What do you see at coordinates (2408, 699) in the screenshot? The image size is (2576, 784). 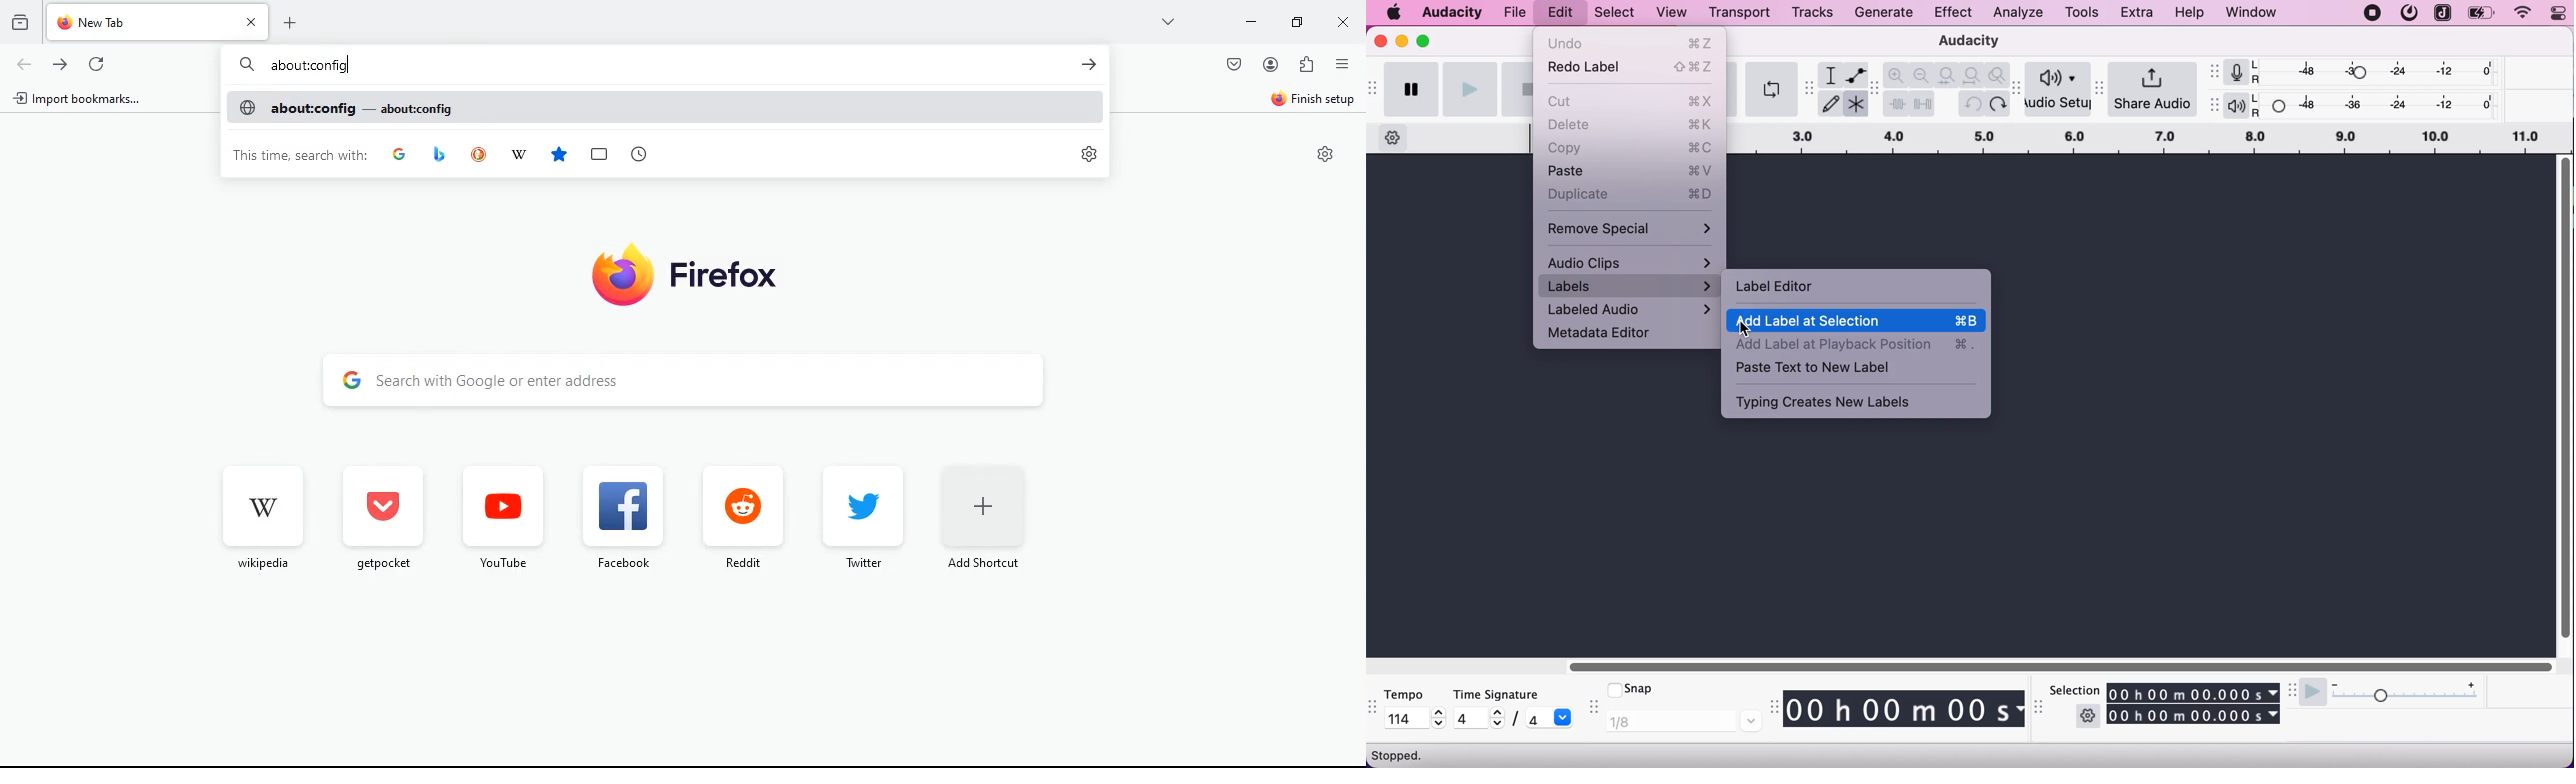 I see `playback speed` at bounding box center [2408, 699].